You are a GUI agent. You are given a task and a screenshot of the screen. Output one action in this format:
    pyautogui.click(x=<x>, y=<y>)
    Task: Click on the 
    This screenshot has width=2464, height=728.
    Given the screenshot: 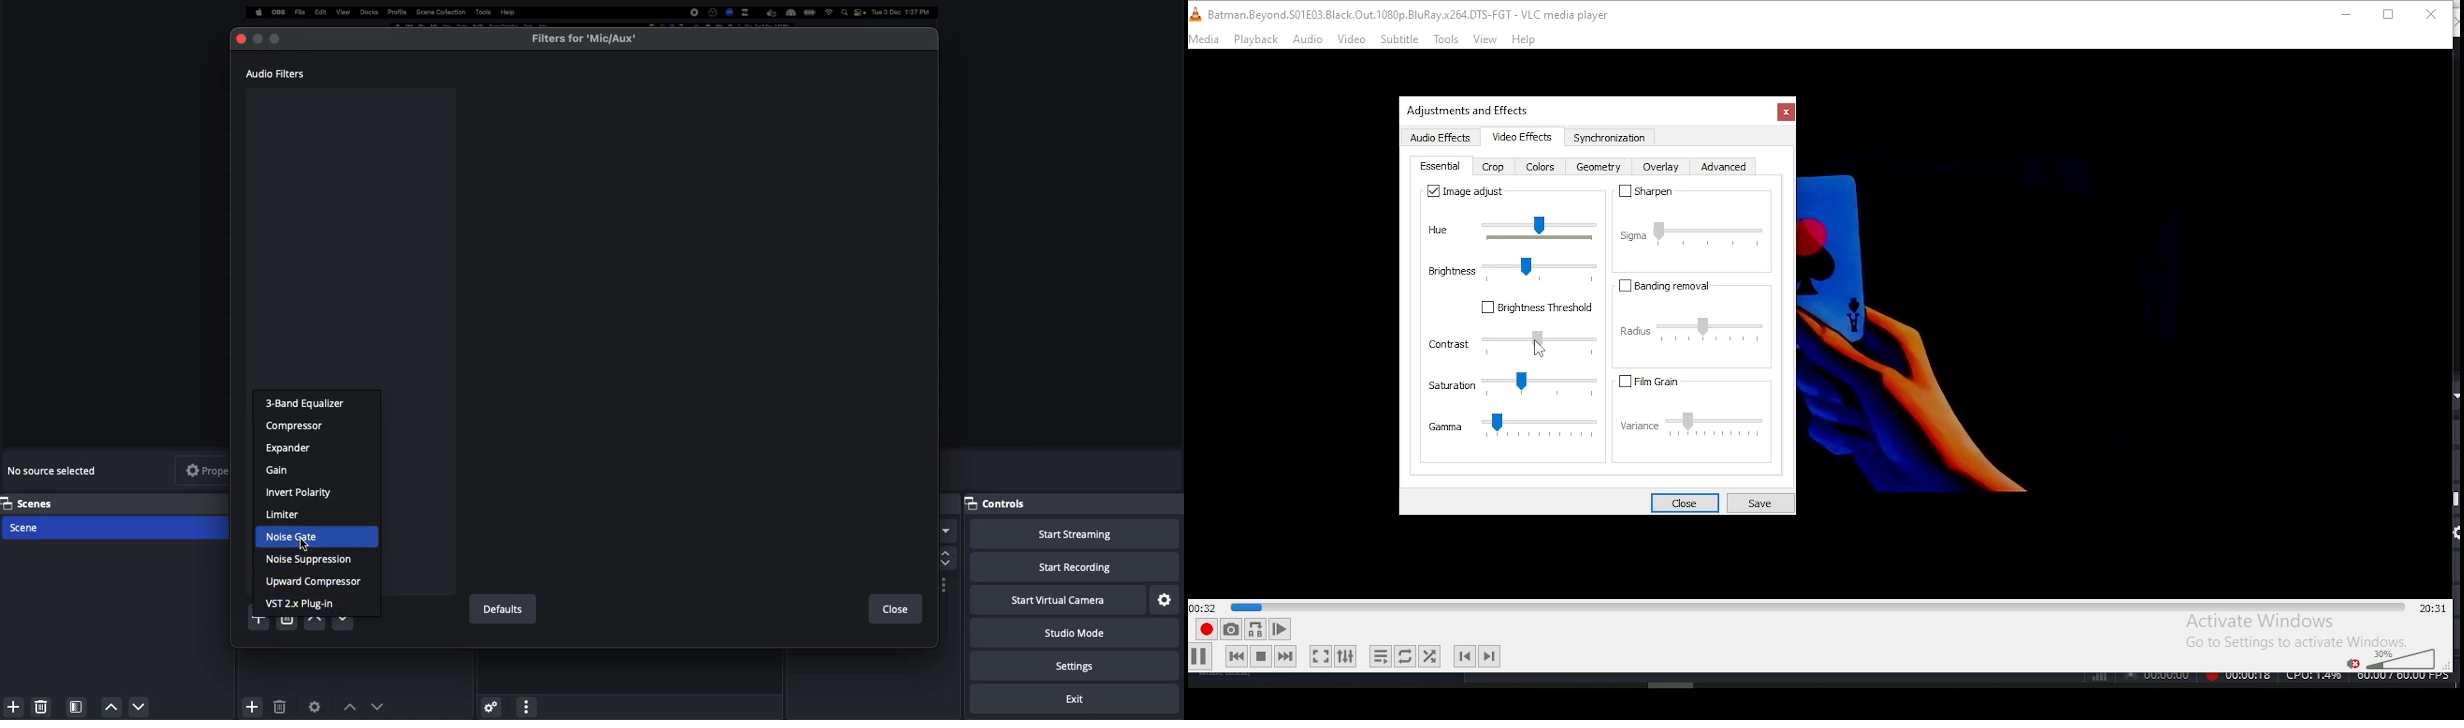 What is the action you would take?
    pyautogui.click(x=1472, y=109)
    